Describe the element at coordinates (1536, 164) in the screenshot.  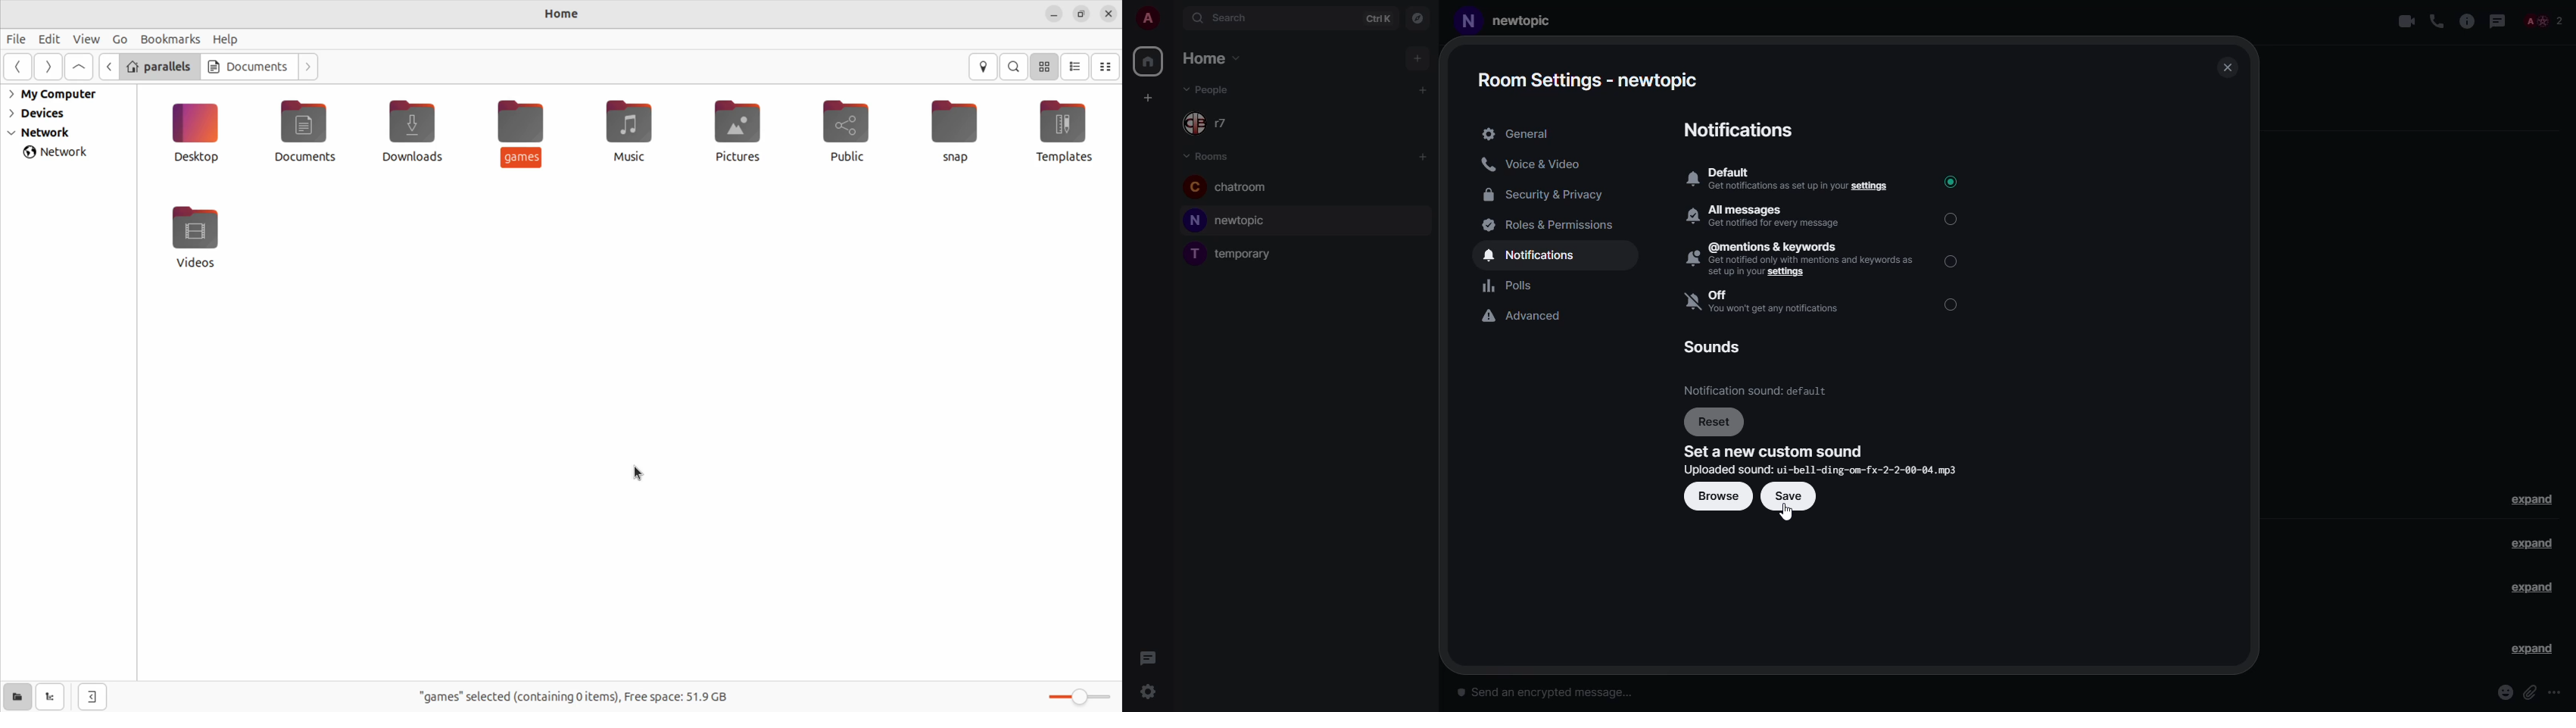
I see `voice & video` at that location.